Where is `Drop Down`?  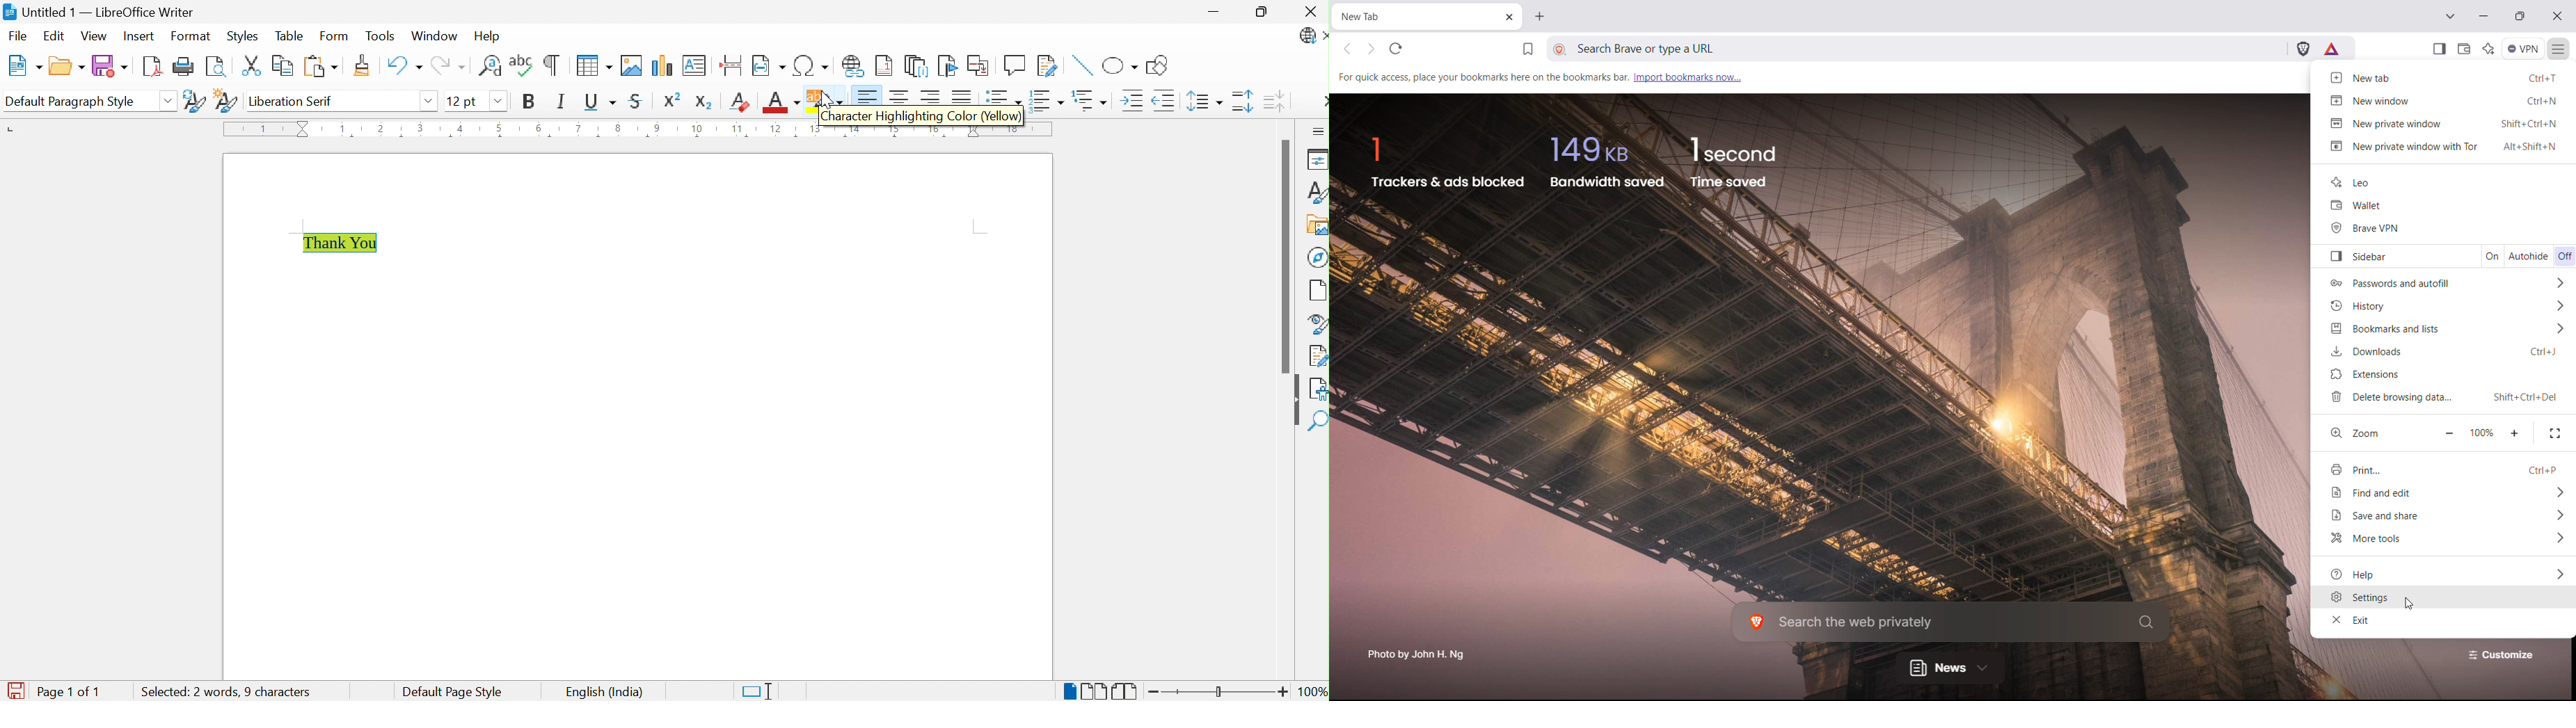 Drop Down is located at coordinates (498, 102).